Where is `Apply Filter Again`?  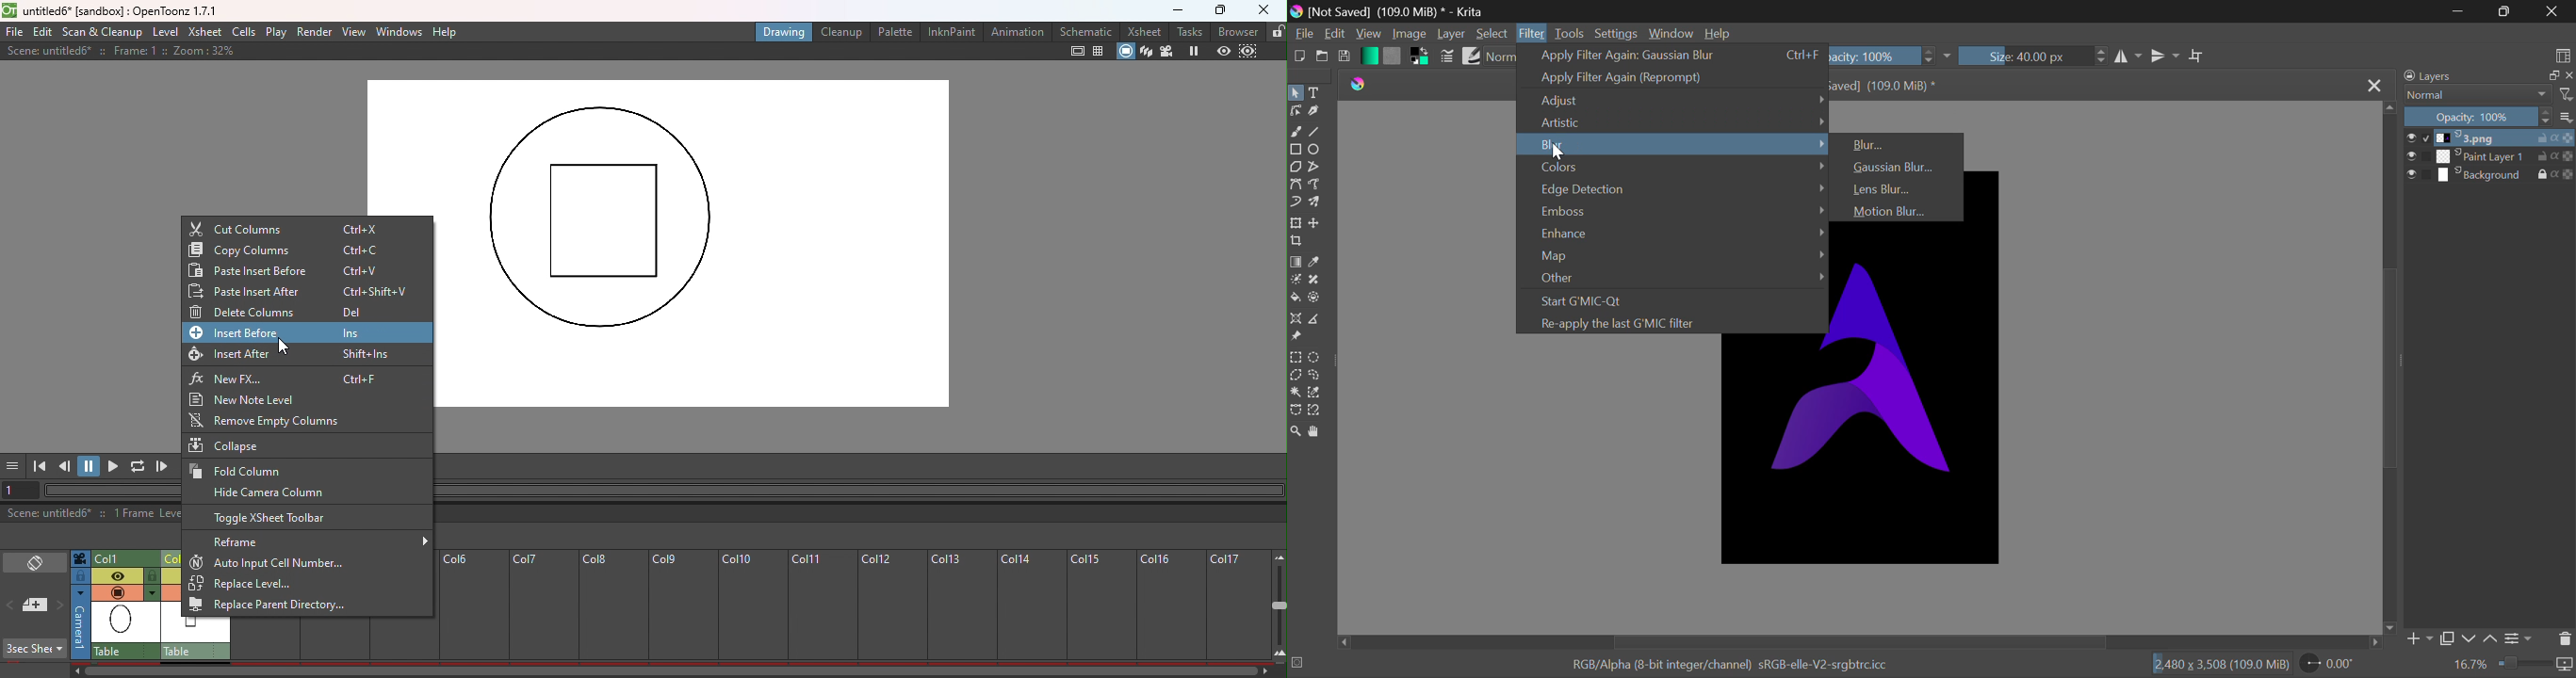 Apply Filter Again is located at coordinates (1669, 77).